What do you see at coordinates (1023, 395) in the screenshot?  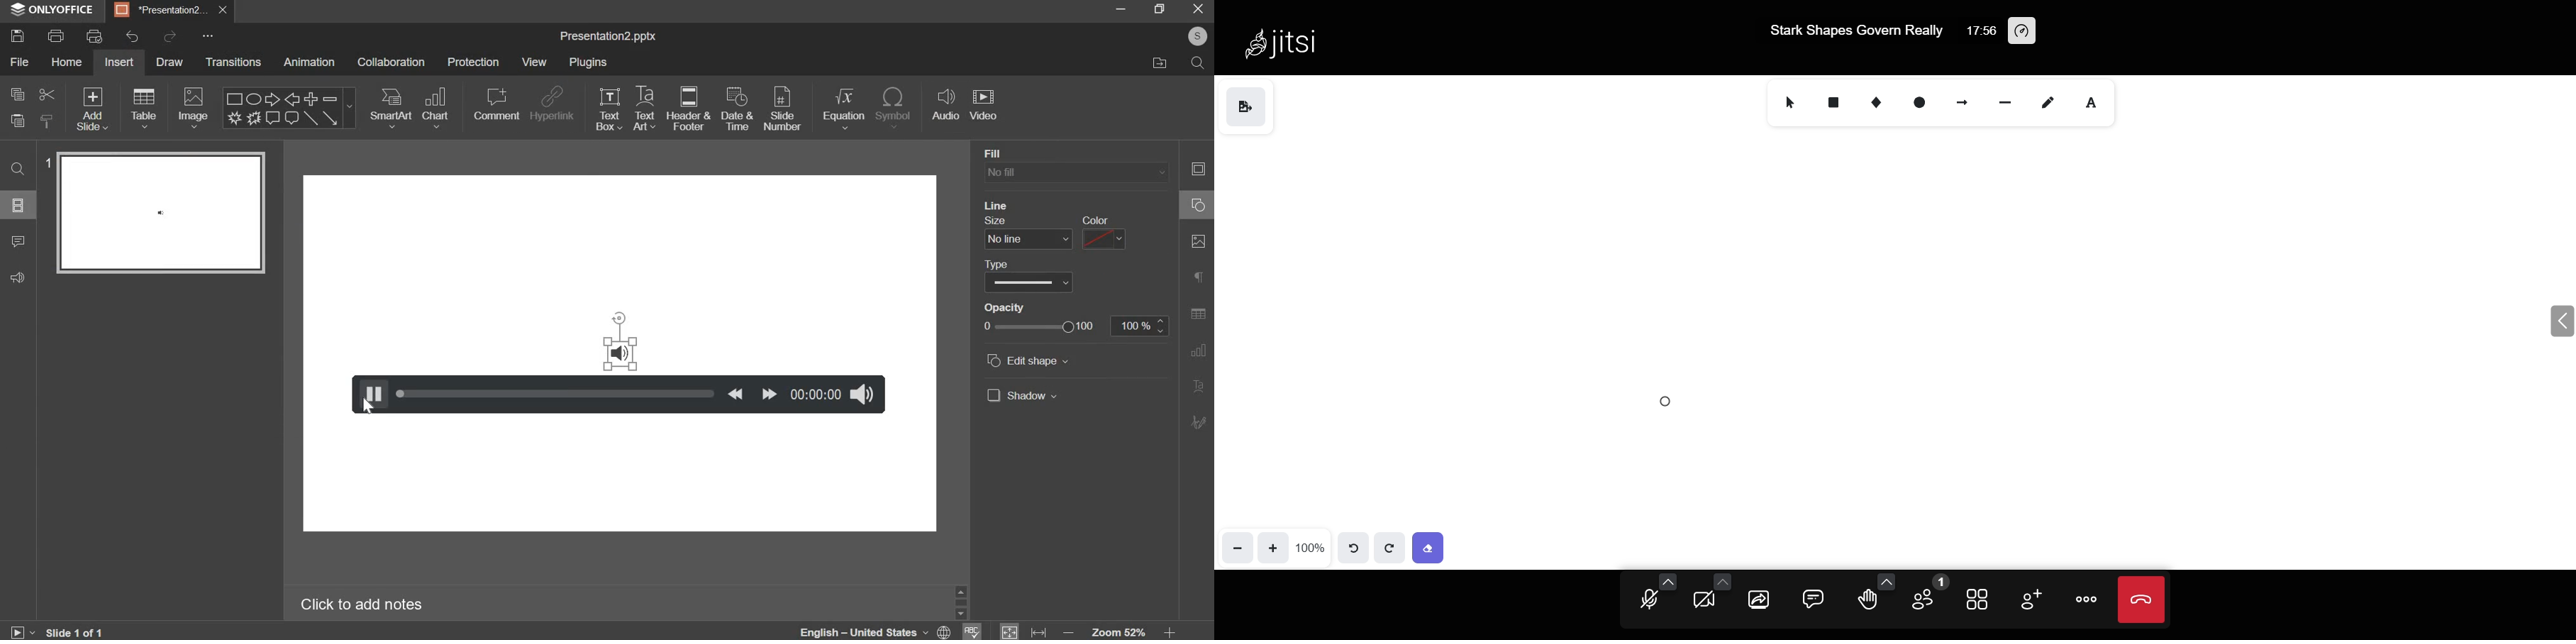 I see `shadow` at bounding box center [1023, 395].